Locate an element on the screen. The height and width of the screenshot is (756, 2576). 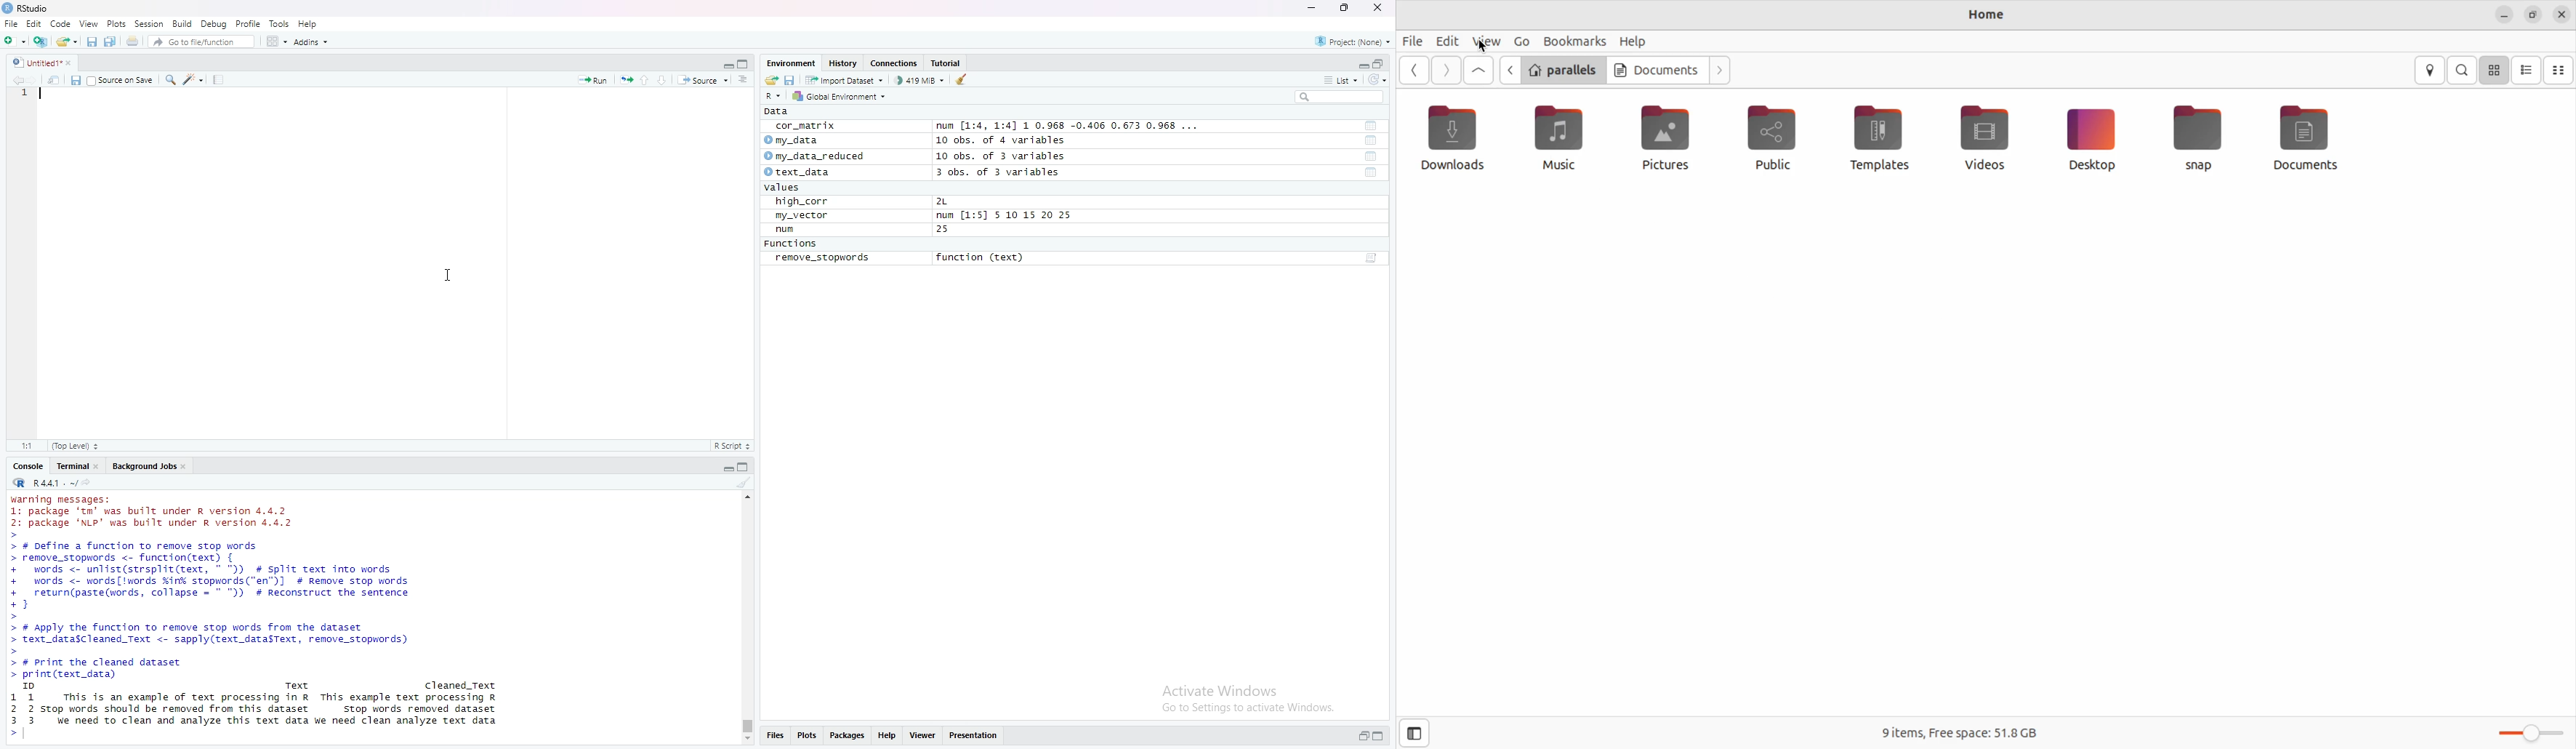
Tutorial is located at coordinates (946, 64).